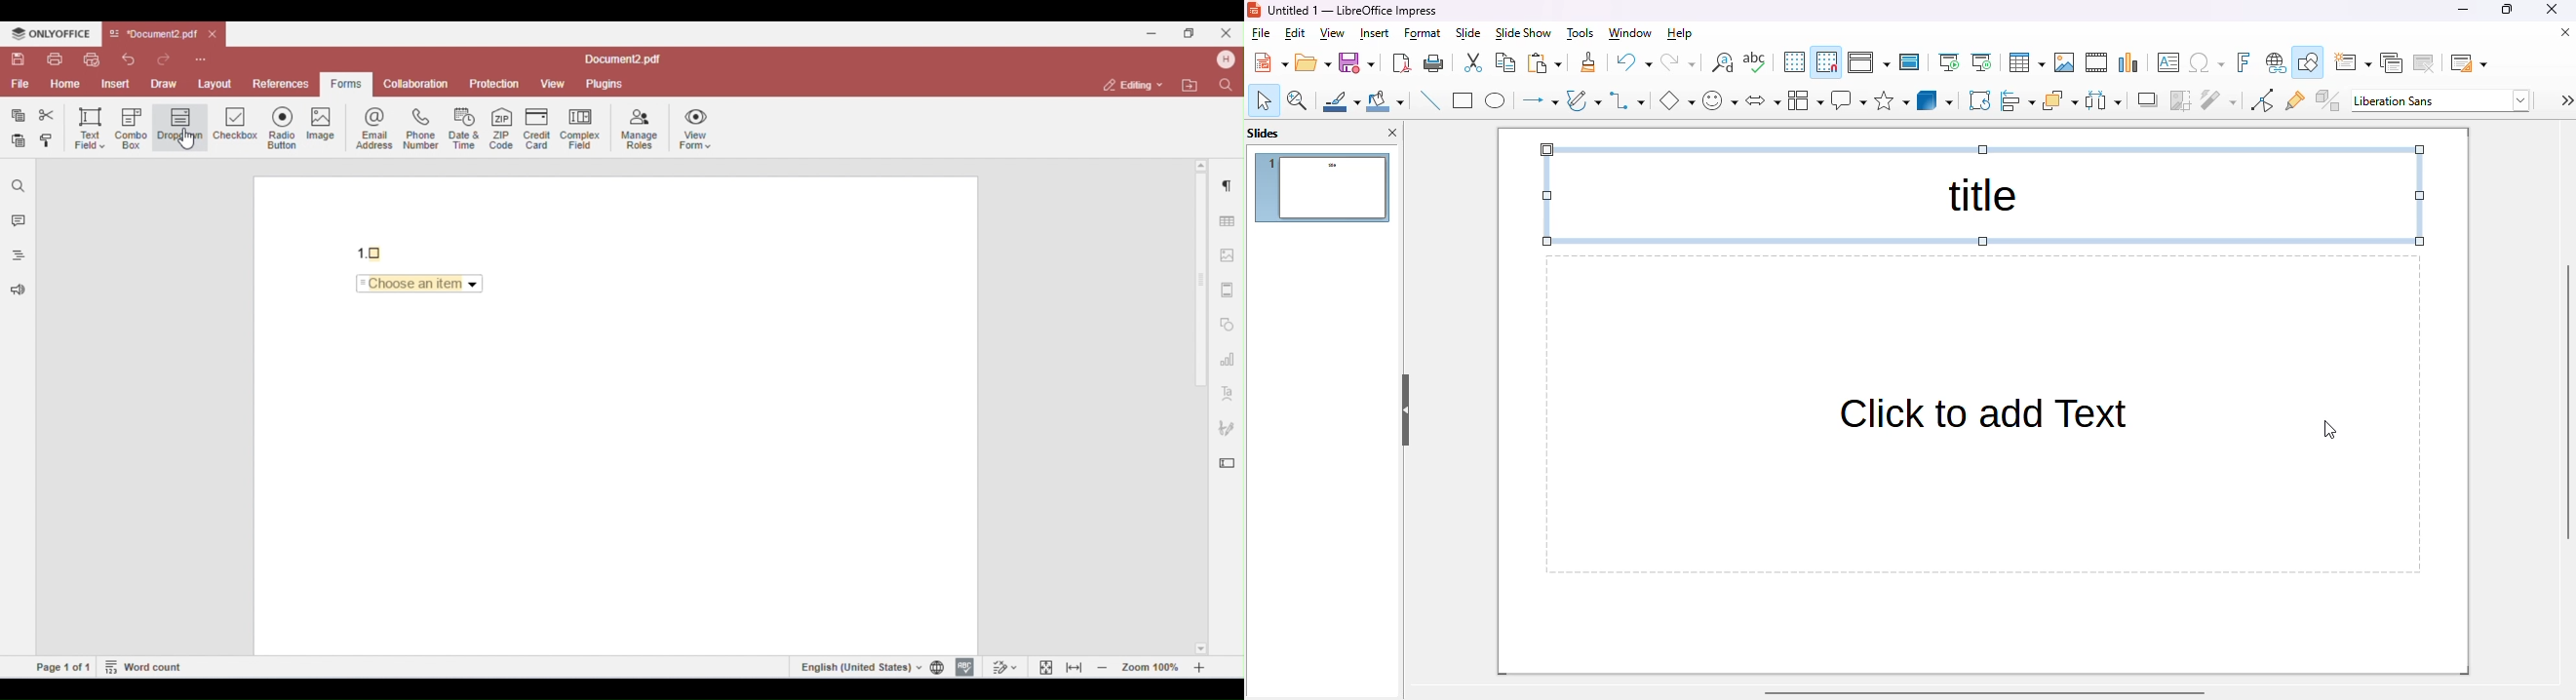  Describe the element at coordinates (1588, 62) in the screenshot. I see `clone formatting` at that location.